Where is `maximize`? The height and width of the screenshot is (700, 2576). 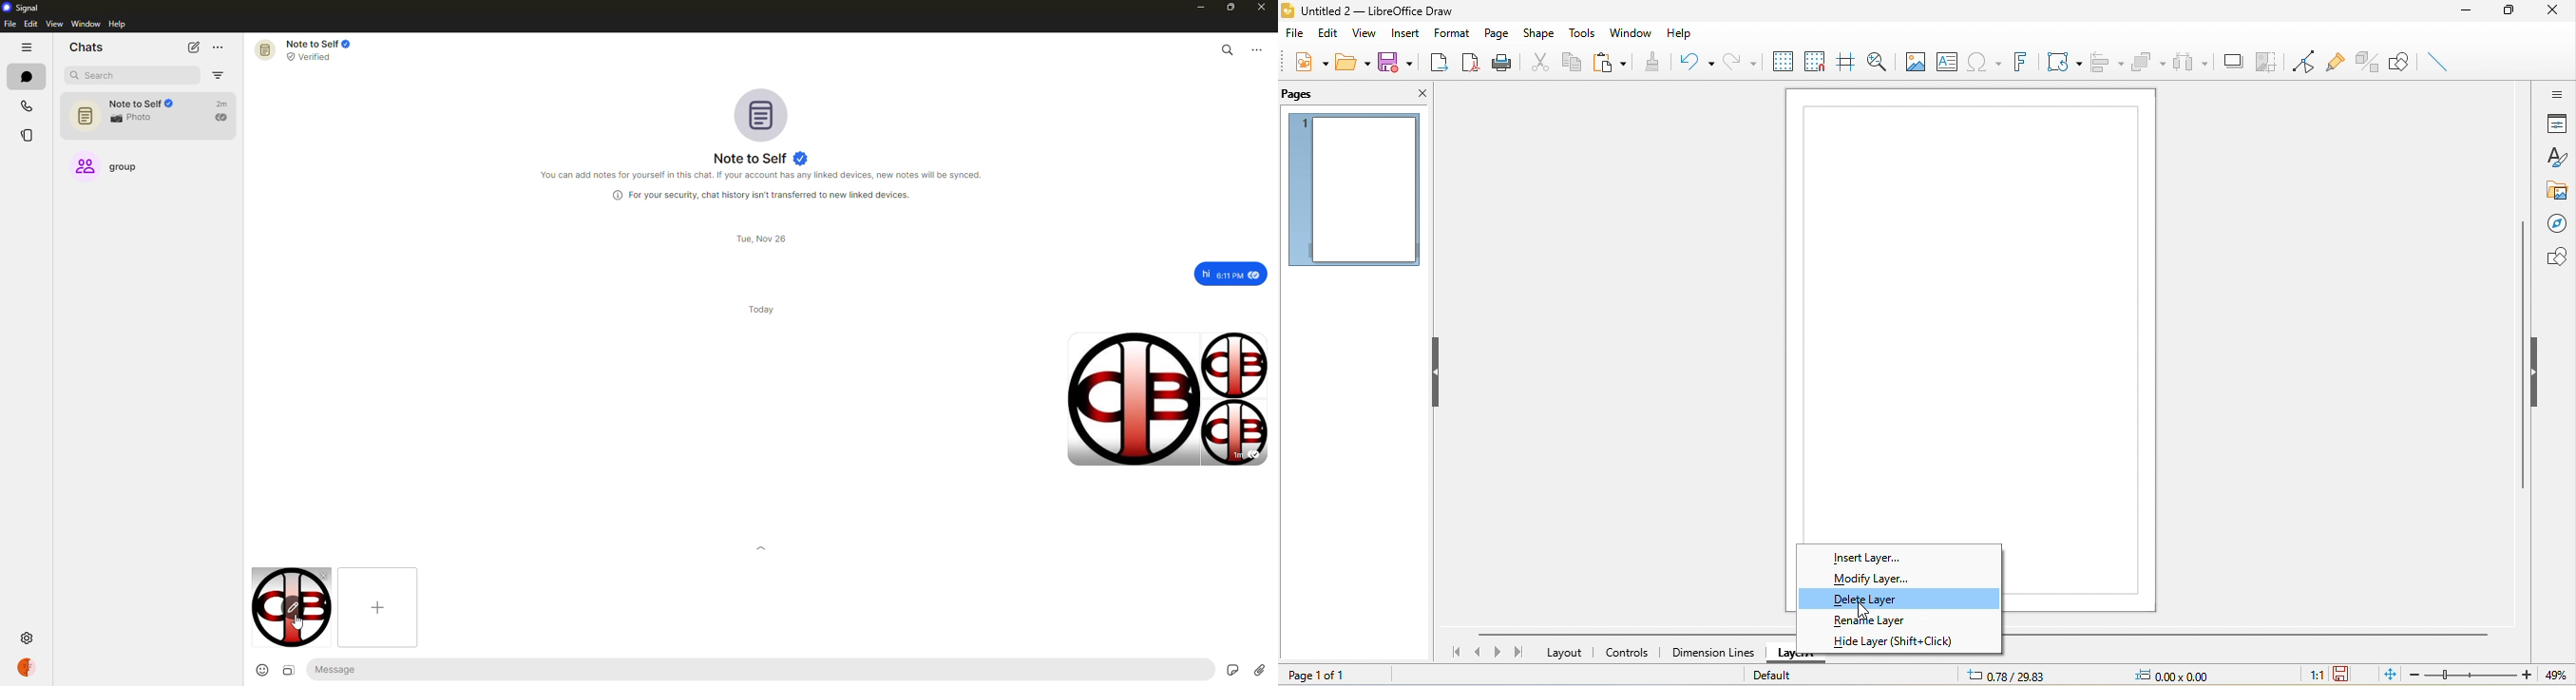
maximize is located at coordinates (1228, 7).